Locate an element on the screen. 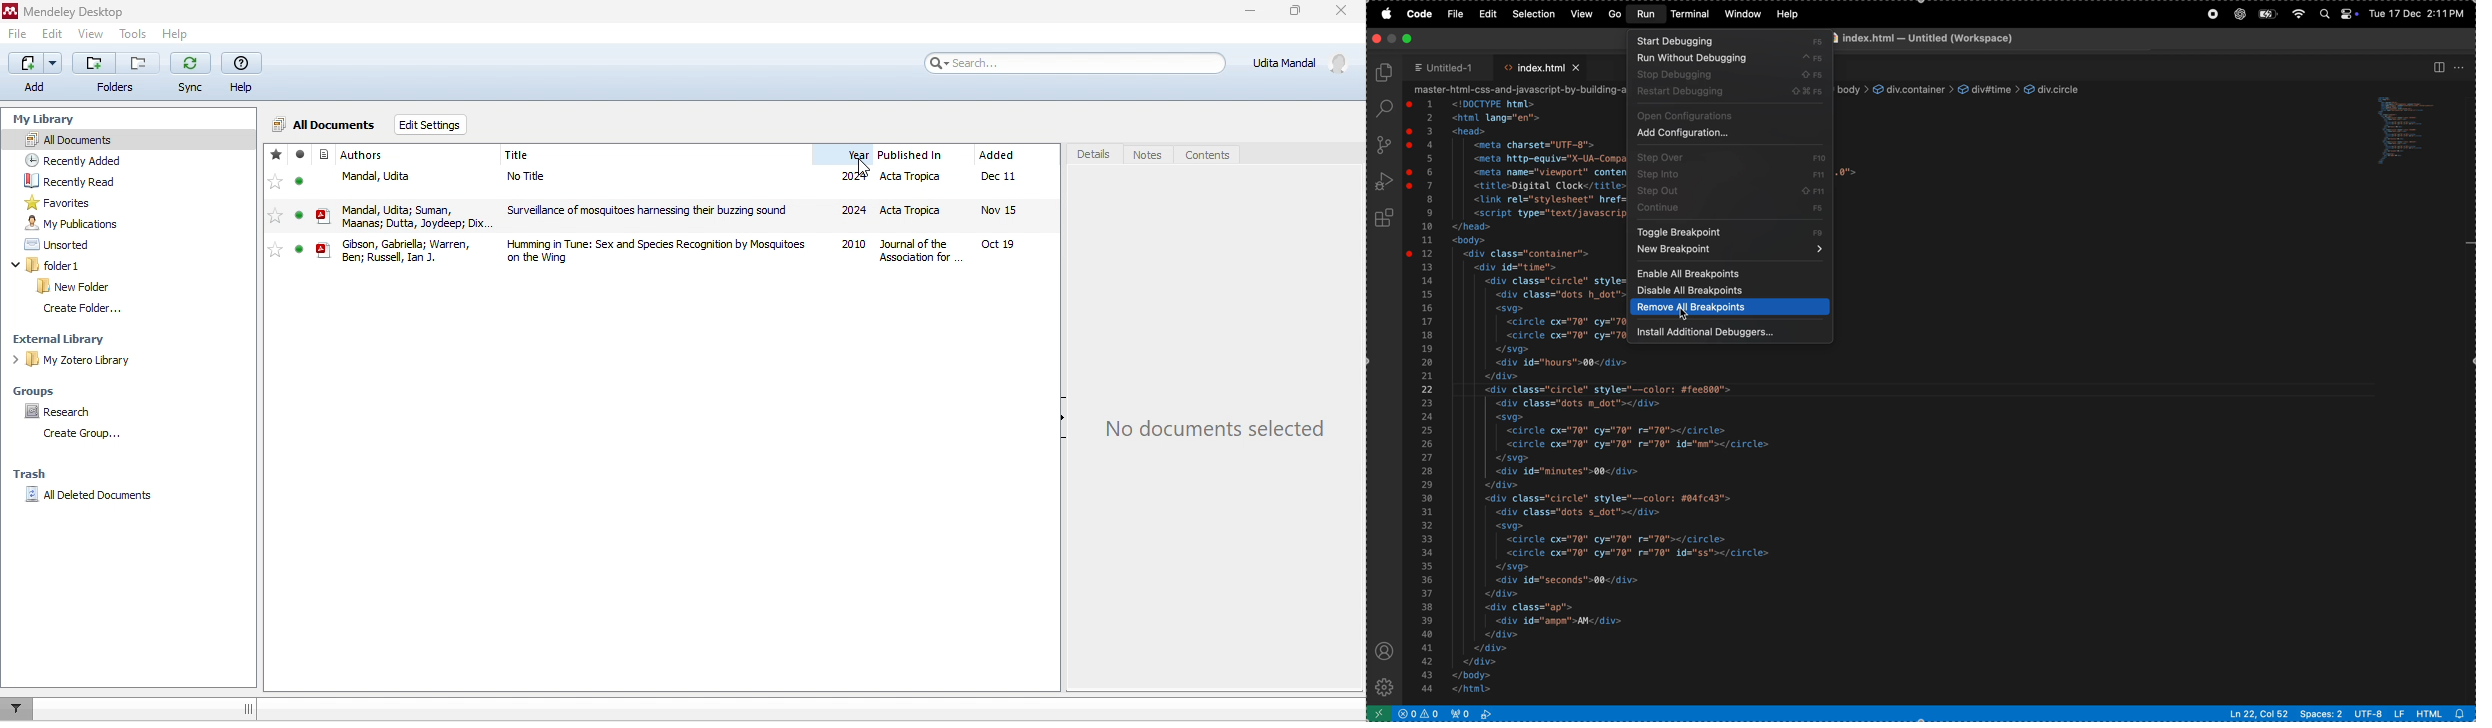  Udit Mandal is located at coordinates (1289, 64).